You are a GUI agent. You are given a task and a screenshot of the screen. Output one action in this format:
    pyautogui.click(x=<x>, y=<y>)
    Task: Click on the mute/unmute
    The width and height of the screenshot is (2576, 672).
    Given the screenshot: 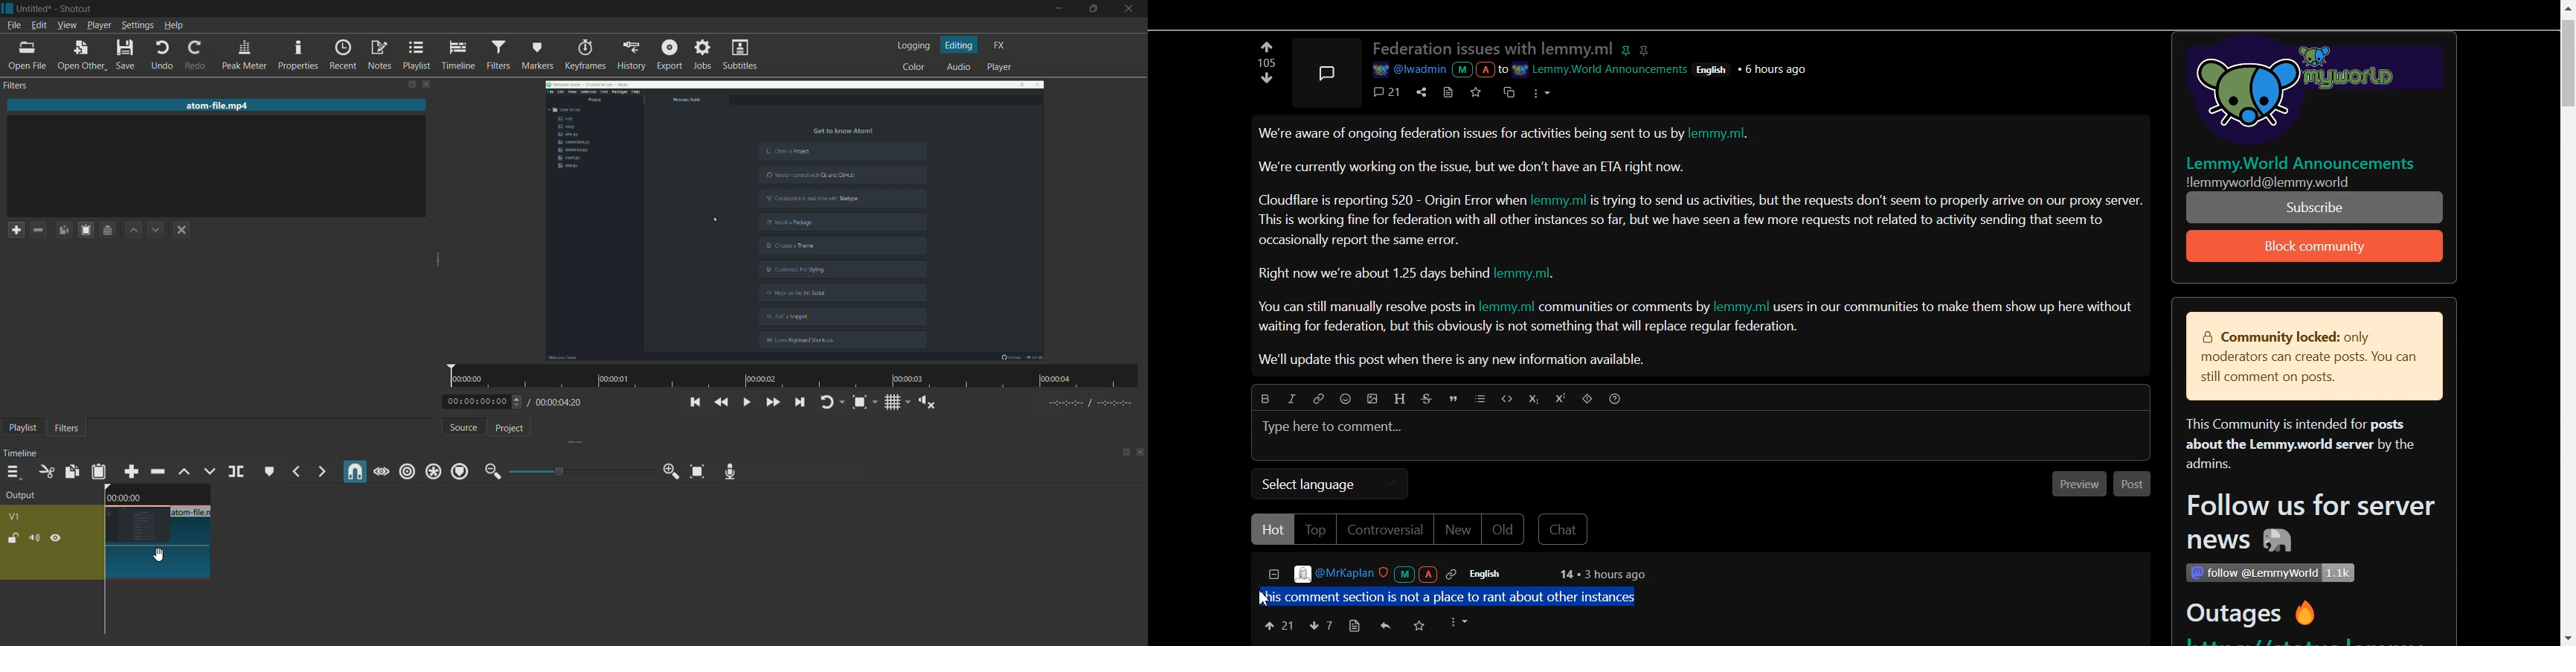 What is the action you would take?
    pyautogui.click(x=35, y=537)
    